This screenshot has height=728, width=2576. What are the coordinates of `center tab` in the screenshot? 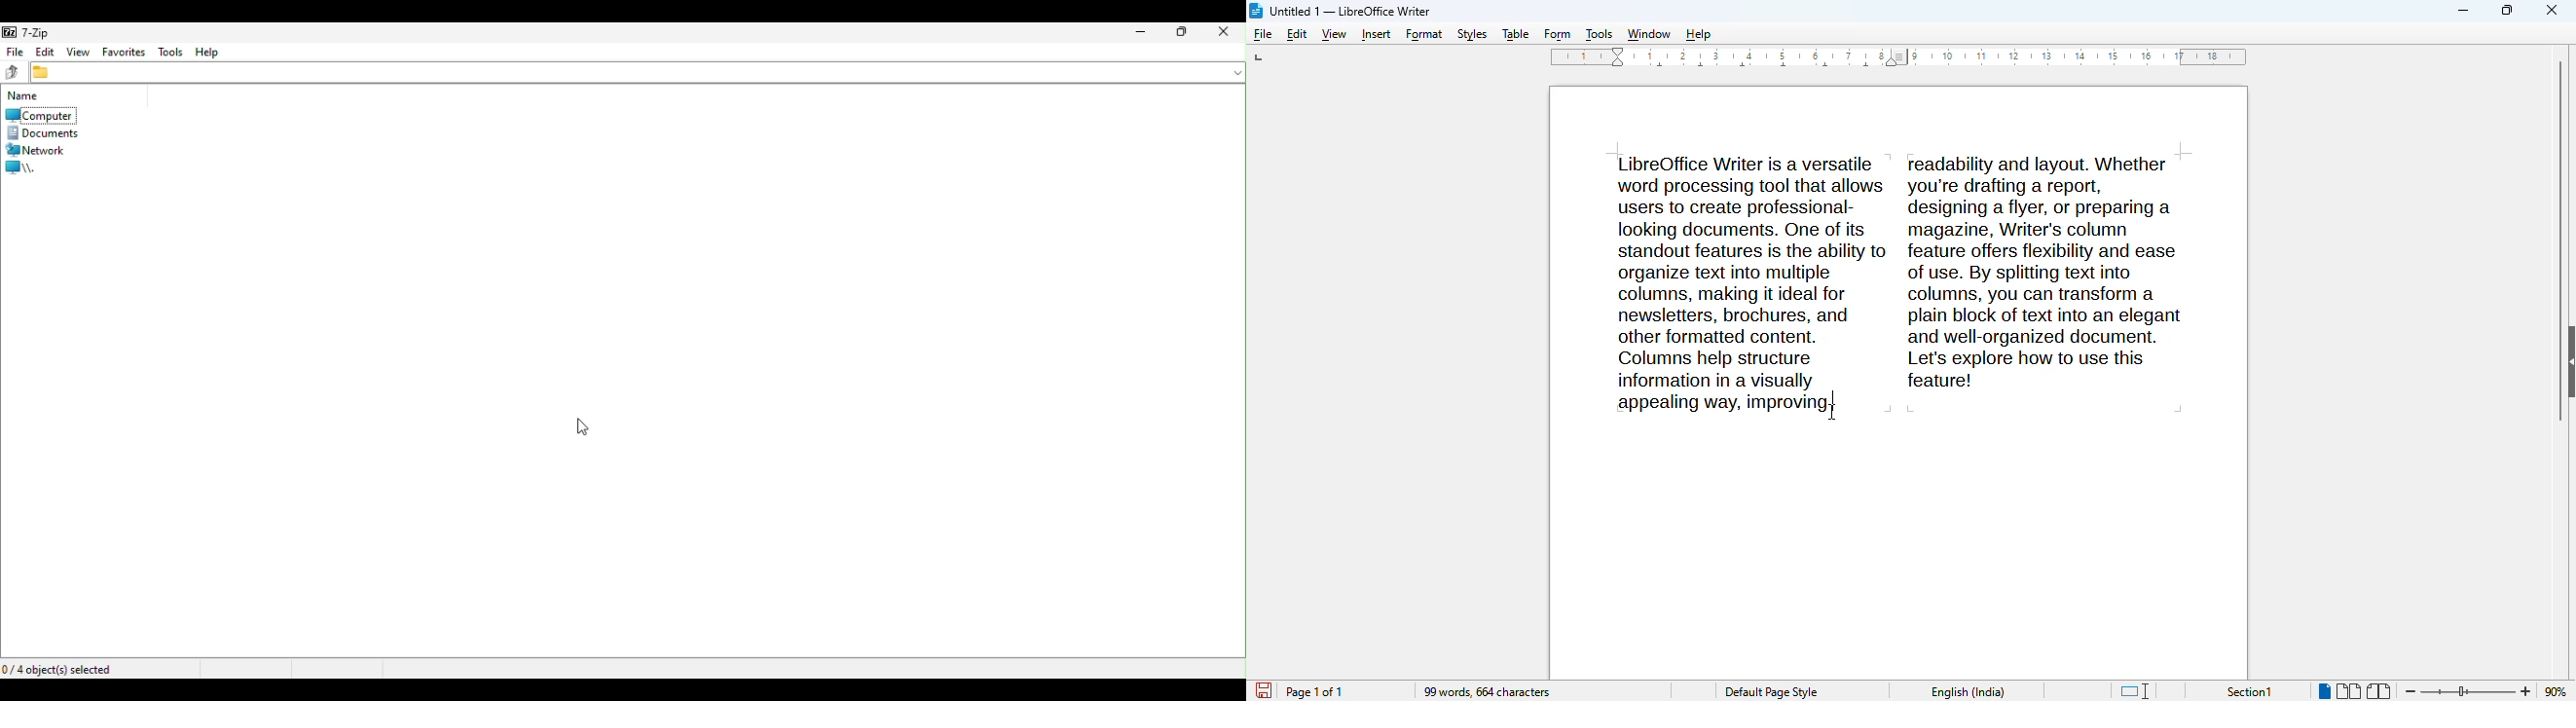 It's located at (1786, 70).